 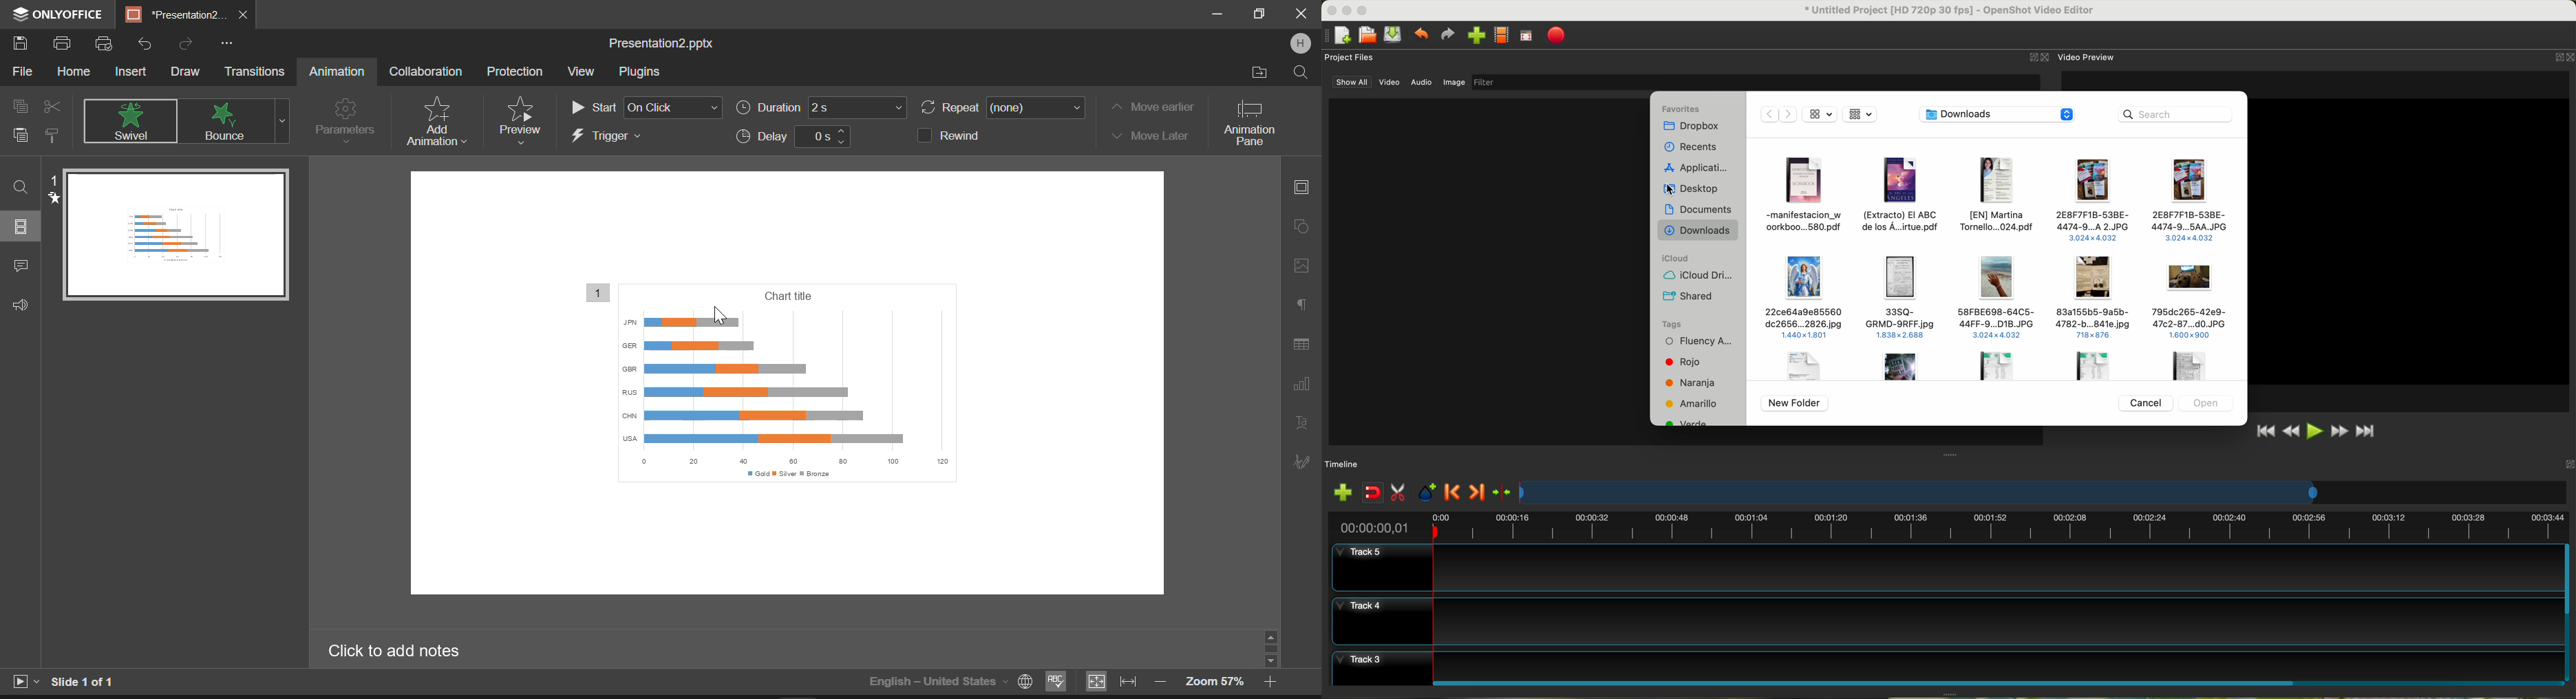 I want to click on Chart Settings, so click(x=1300, y=383).